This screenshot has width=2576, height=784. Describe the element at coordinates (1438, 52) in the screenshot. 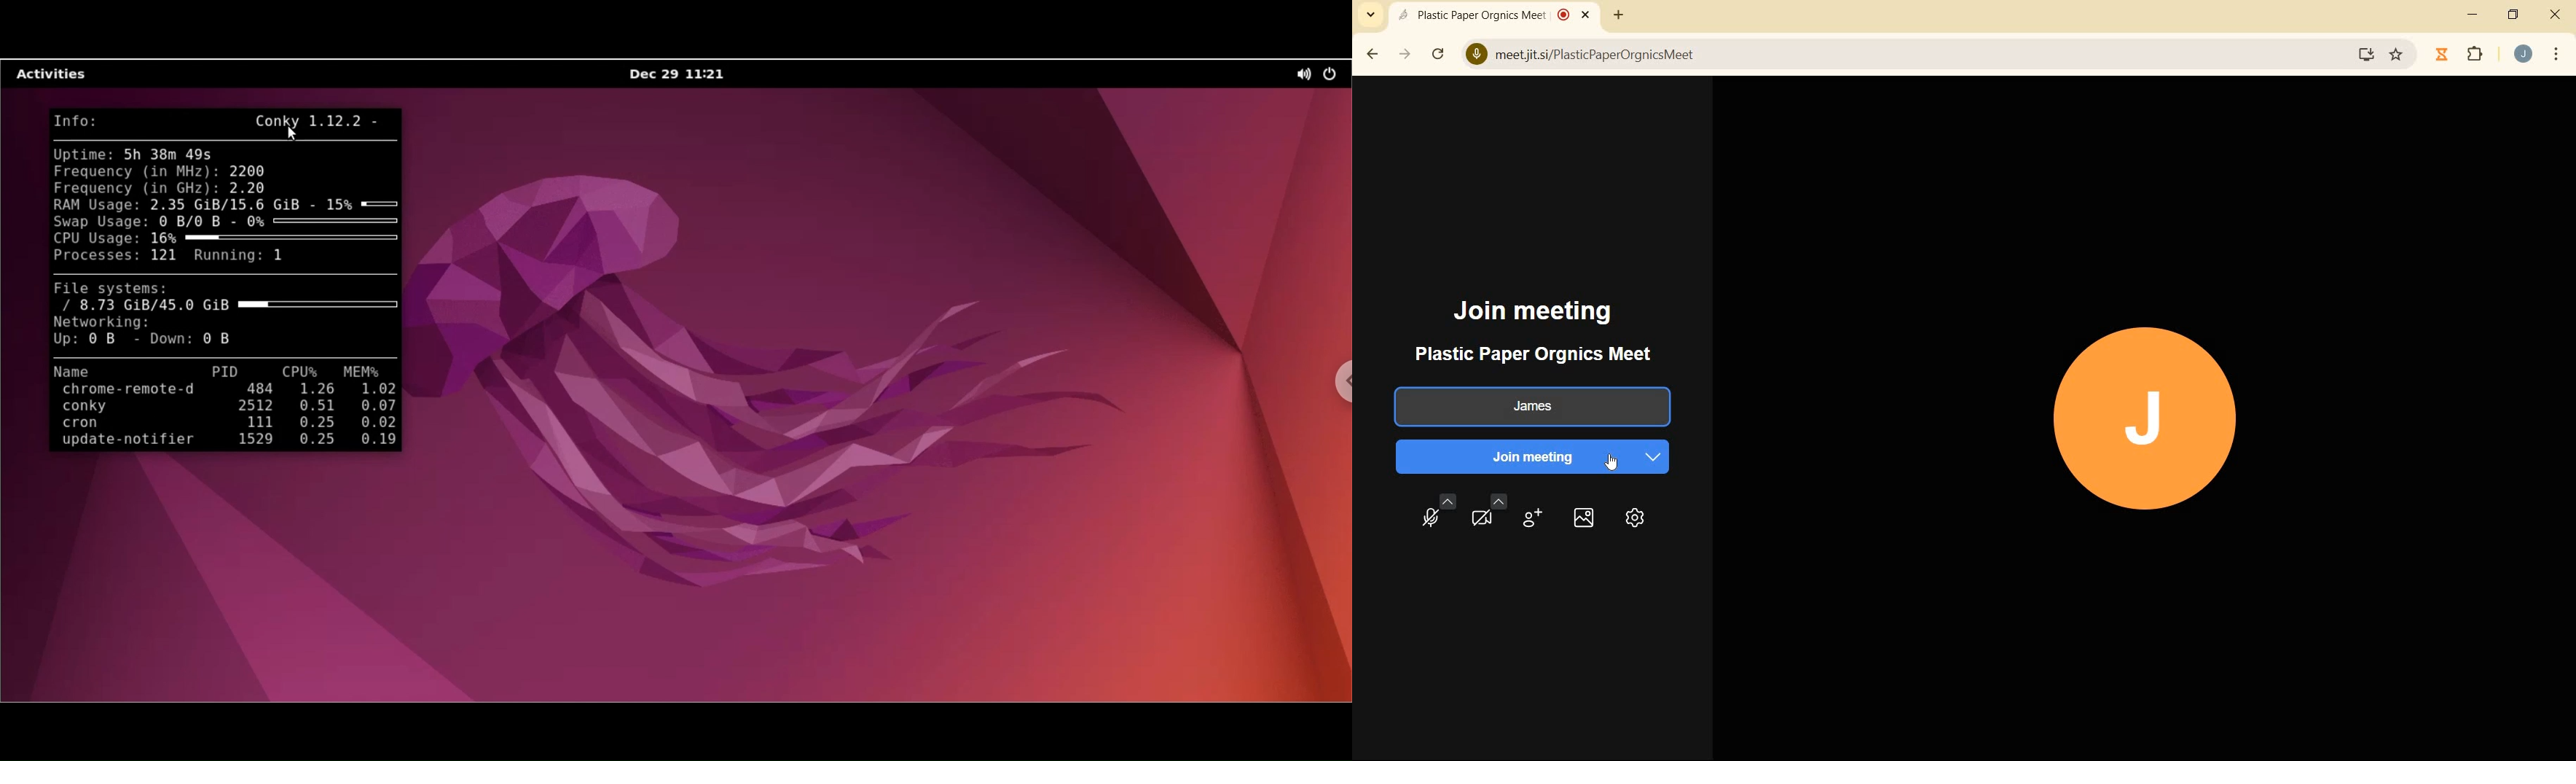

I see `reload` at that location.